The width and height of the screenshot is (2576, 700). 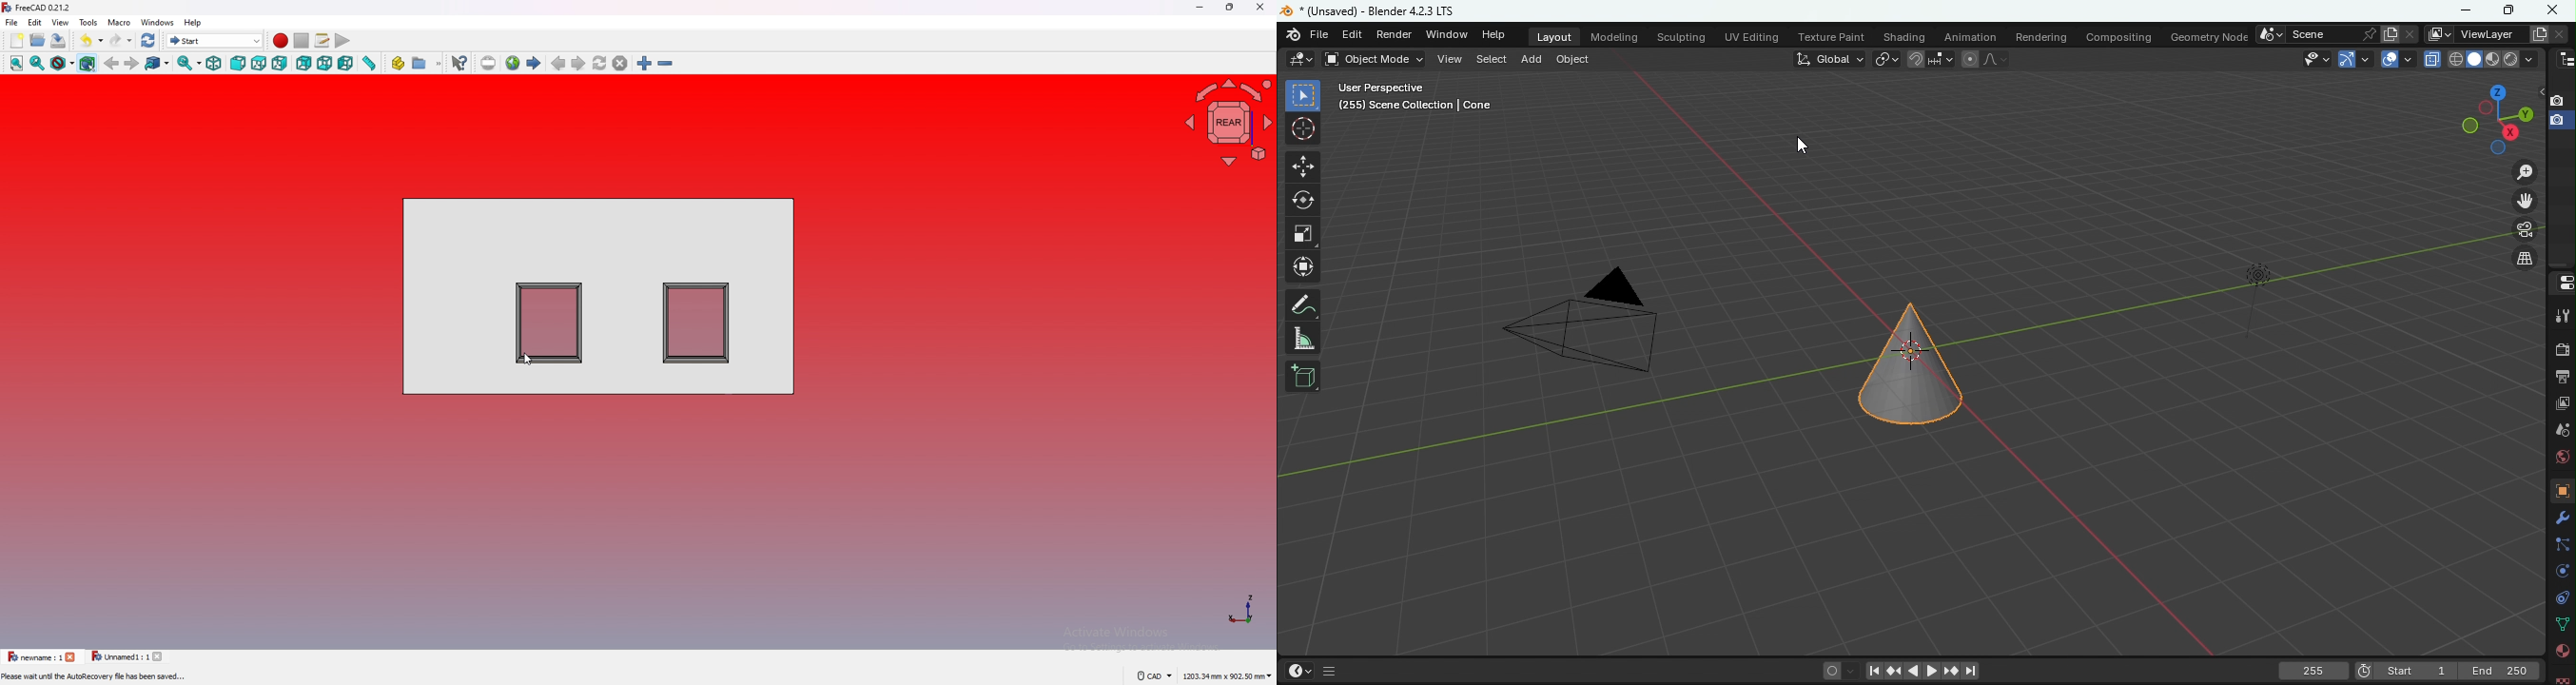 What do you see at coordinates (598, 296) in the screenshot?
I see `shapes` at bounding box center [598, 296].